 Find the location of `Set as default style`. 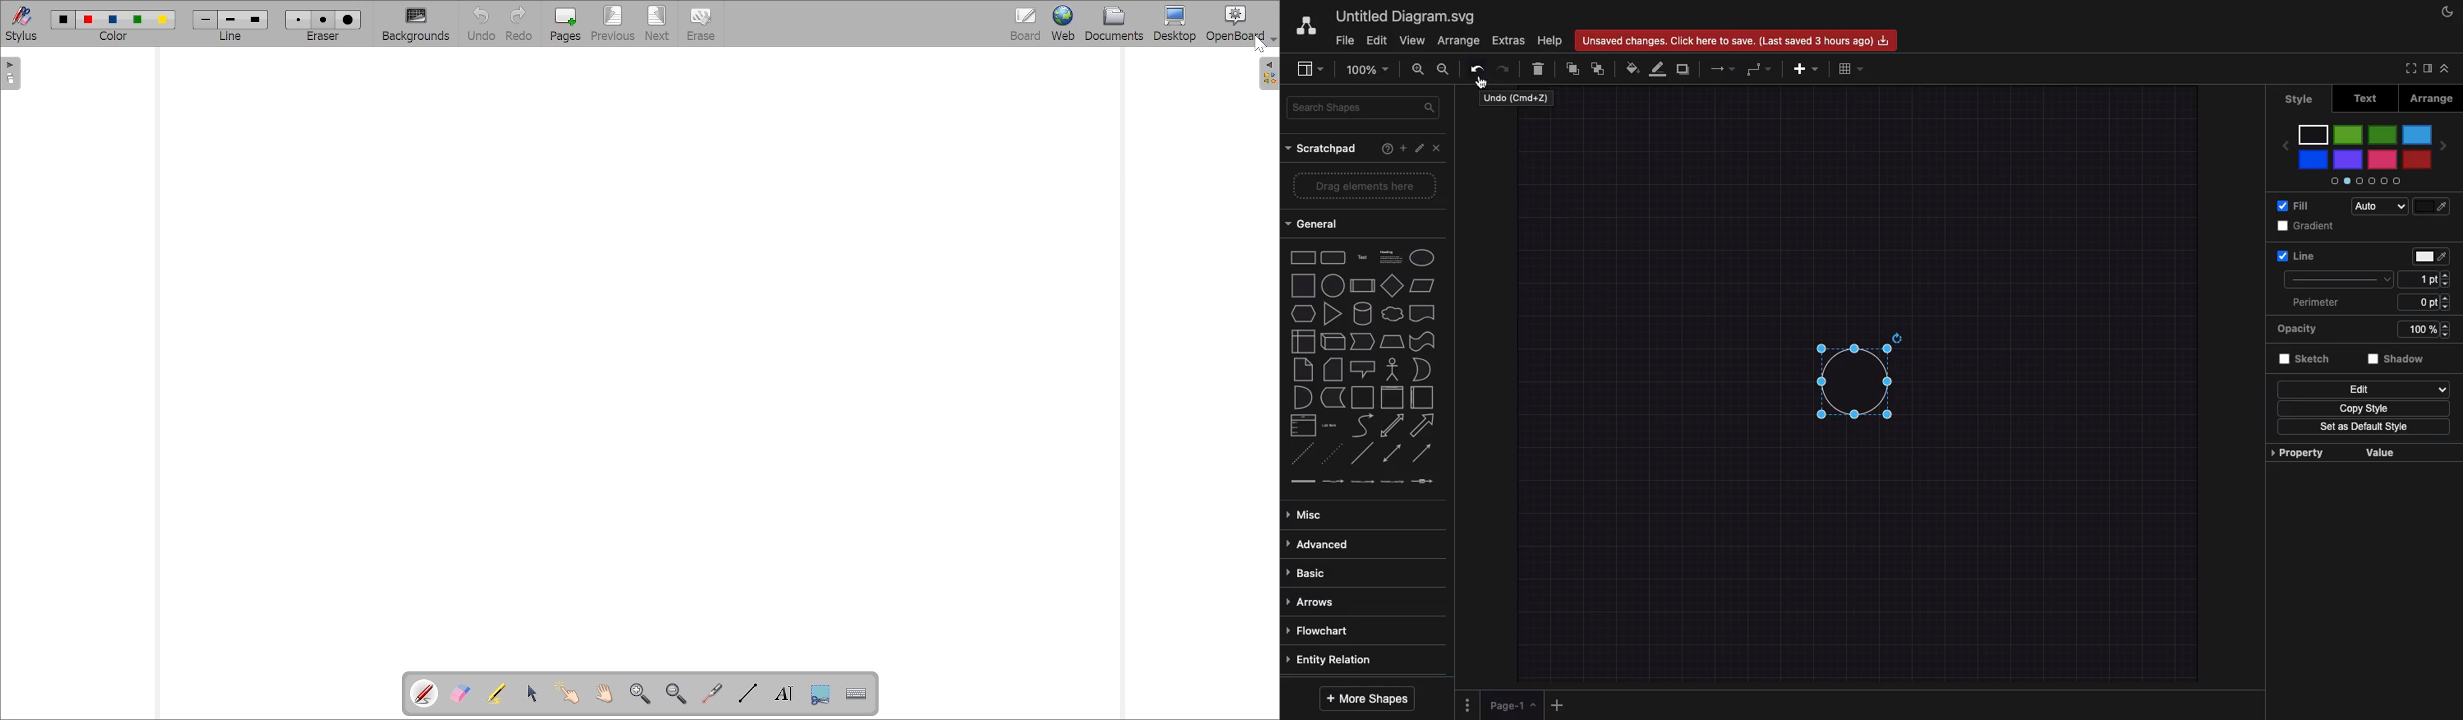

Set as default style is located at coordinates (2367, 427).